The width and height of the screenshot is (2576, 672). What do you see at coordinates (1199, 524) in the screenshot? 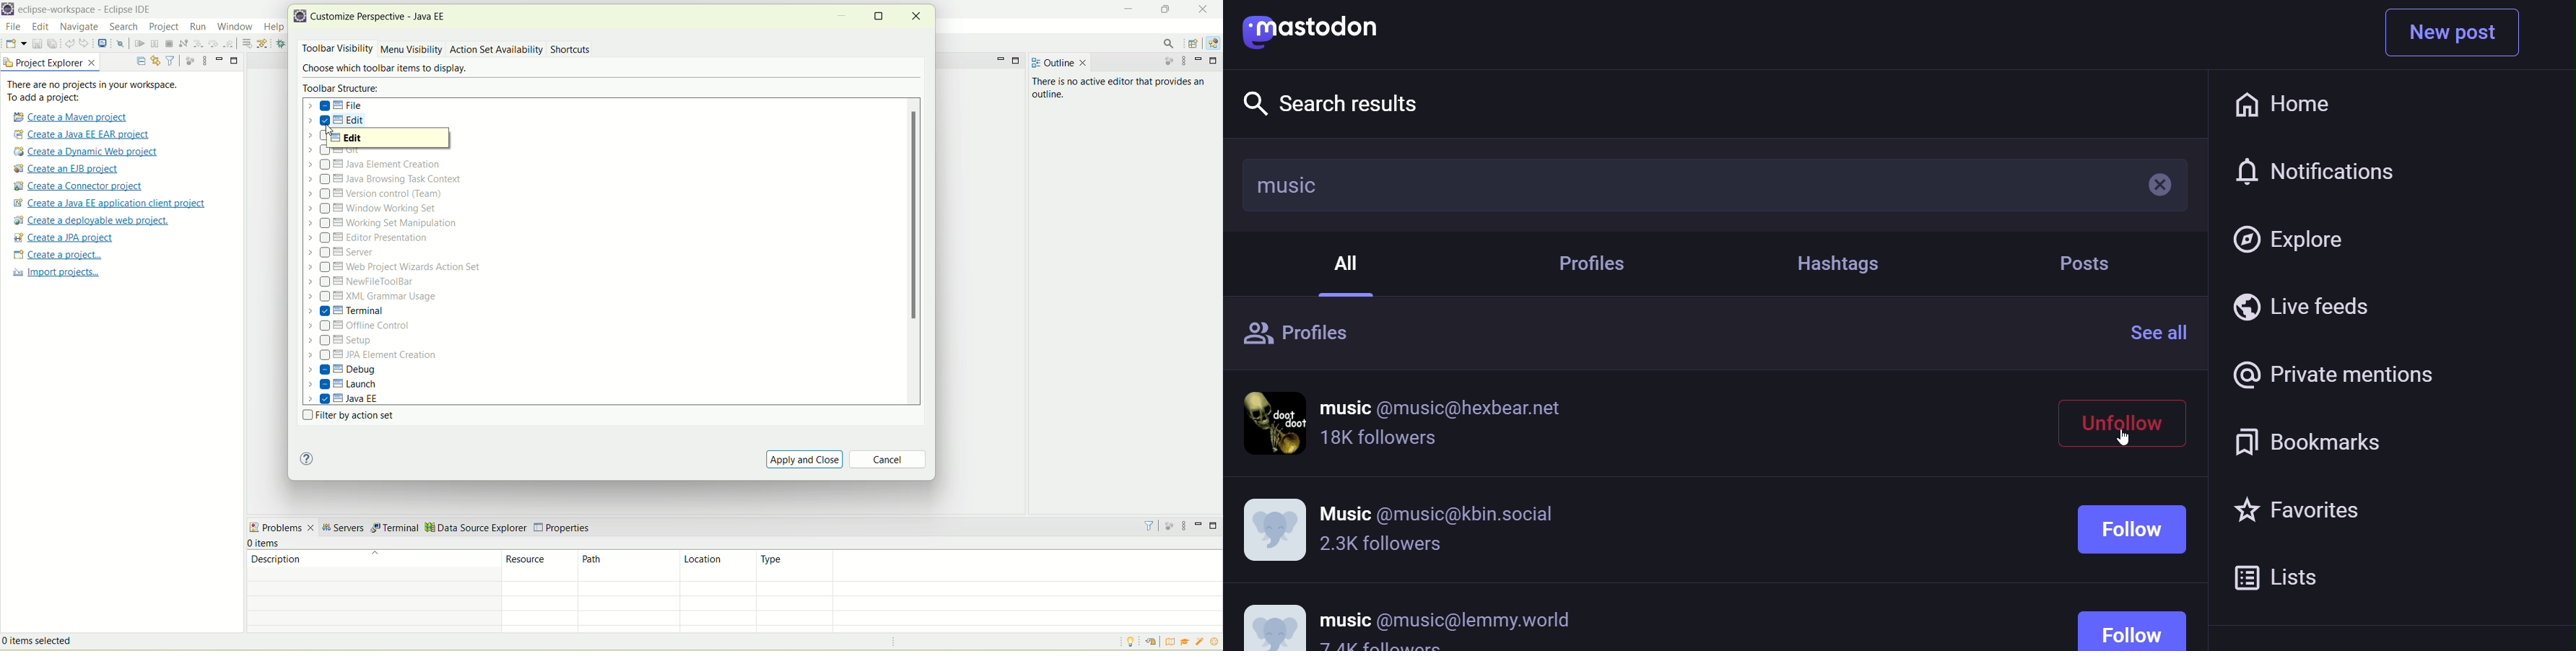
I see `minimize` at bounding box center [1199, 524].